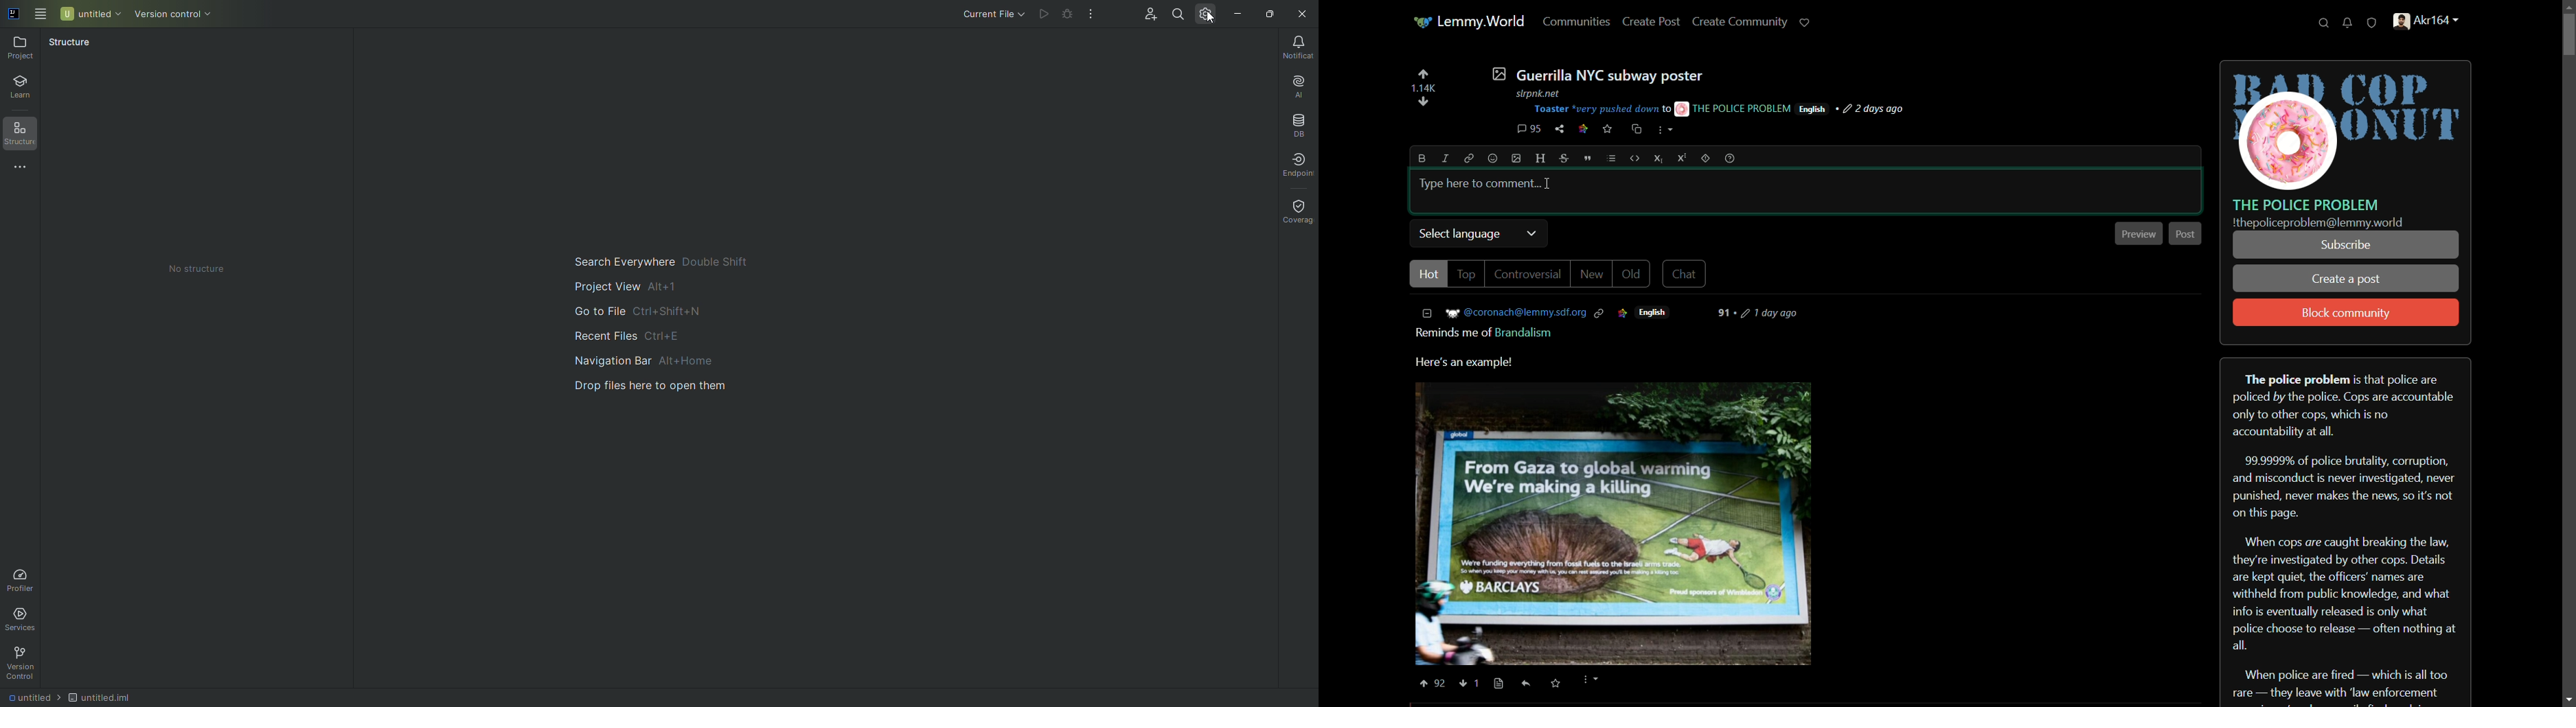 The width and height of the screenshot is (2576, 728). I want to click on select language, so click(1461, 234).